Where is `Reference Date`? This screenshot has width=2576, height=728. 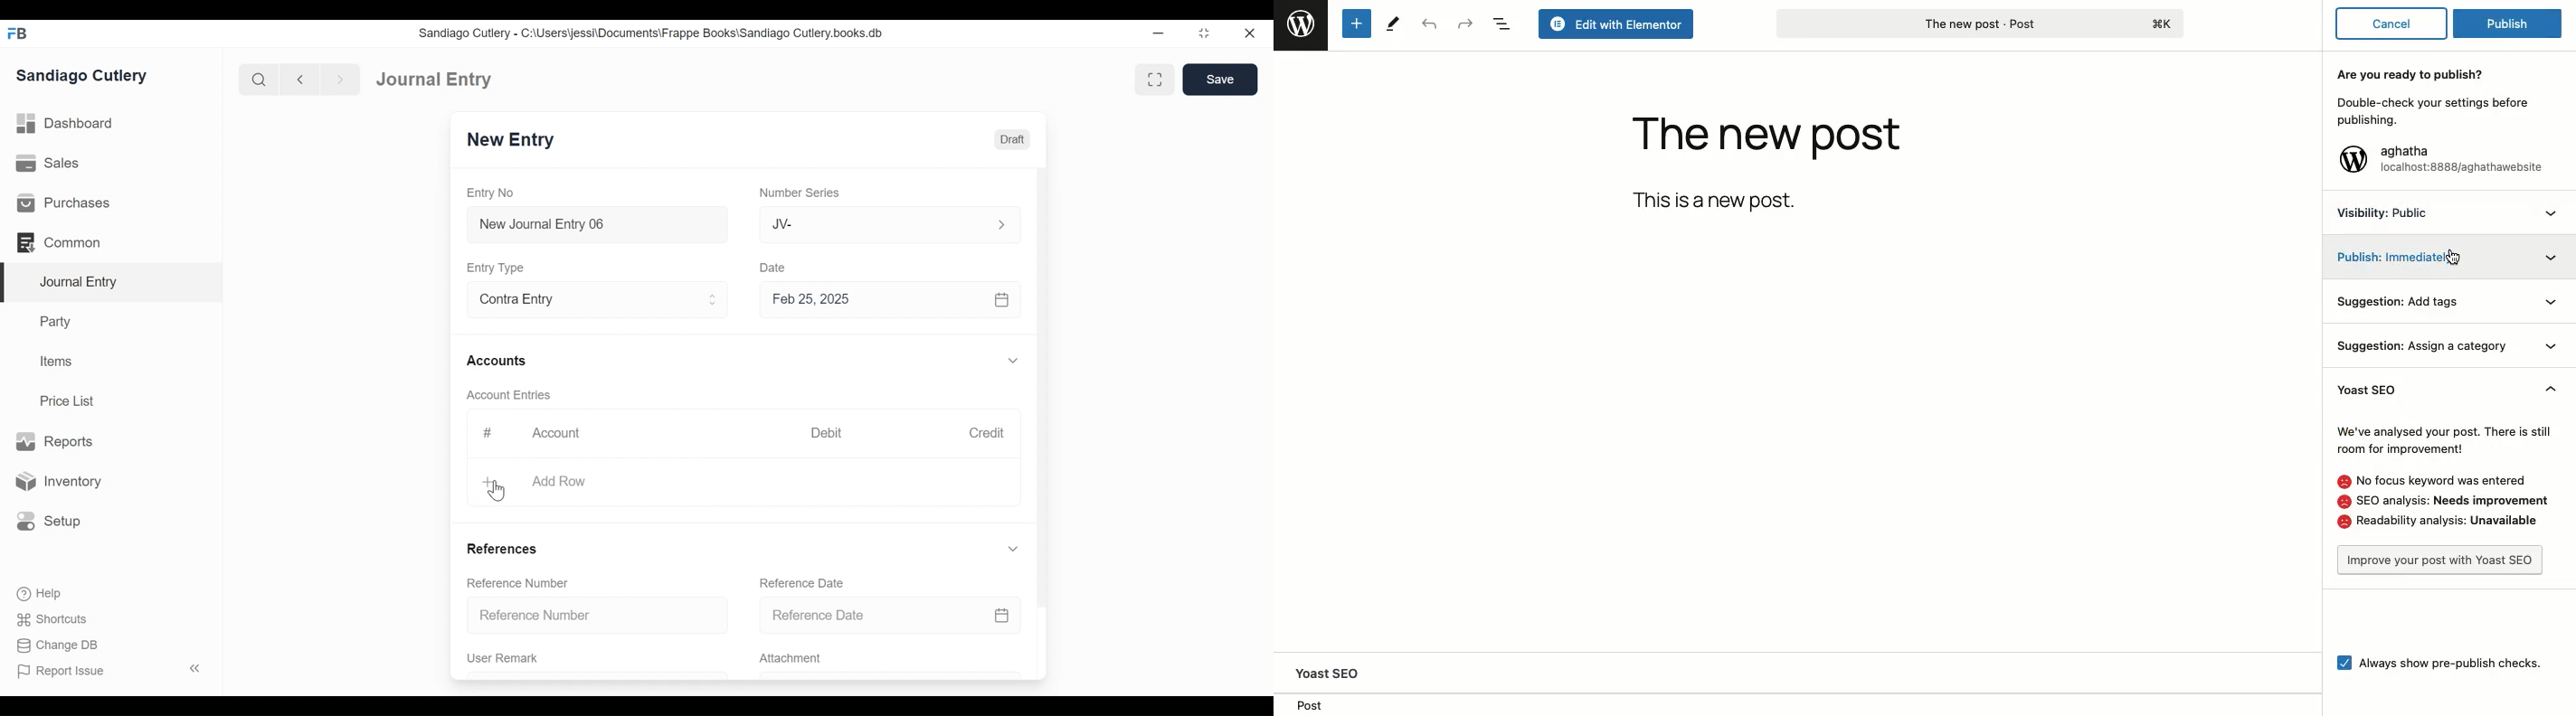
Reference Date is located at coordinates (801, 583).